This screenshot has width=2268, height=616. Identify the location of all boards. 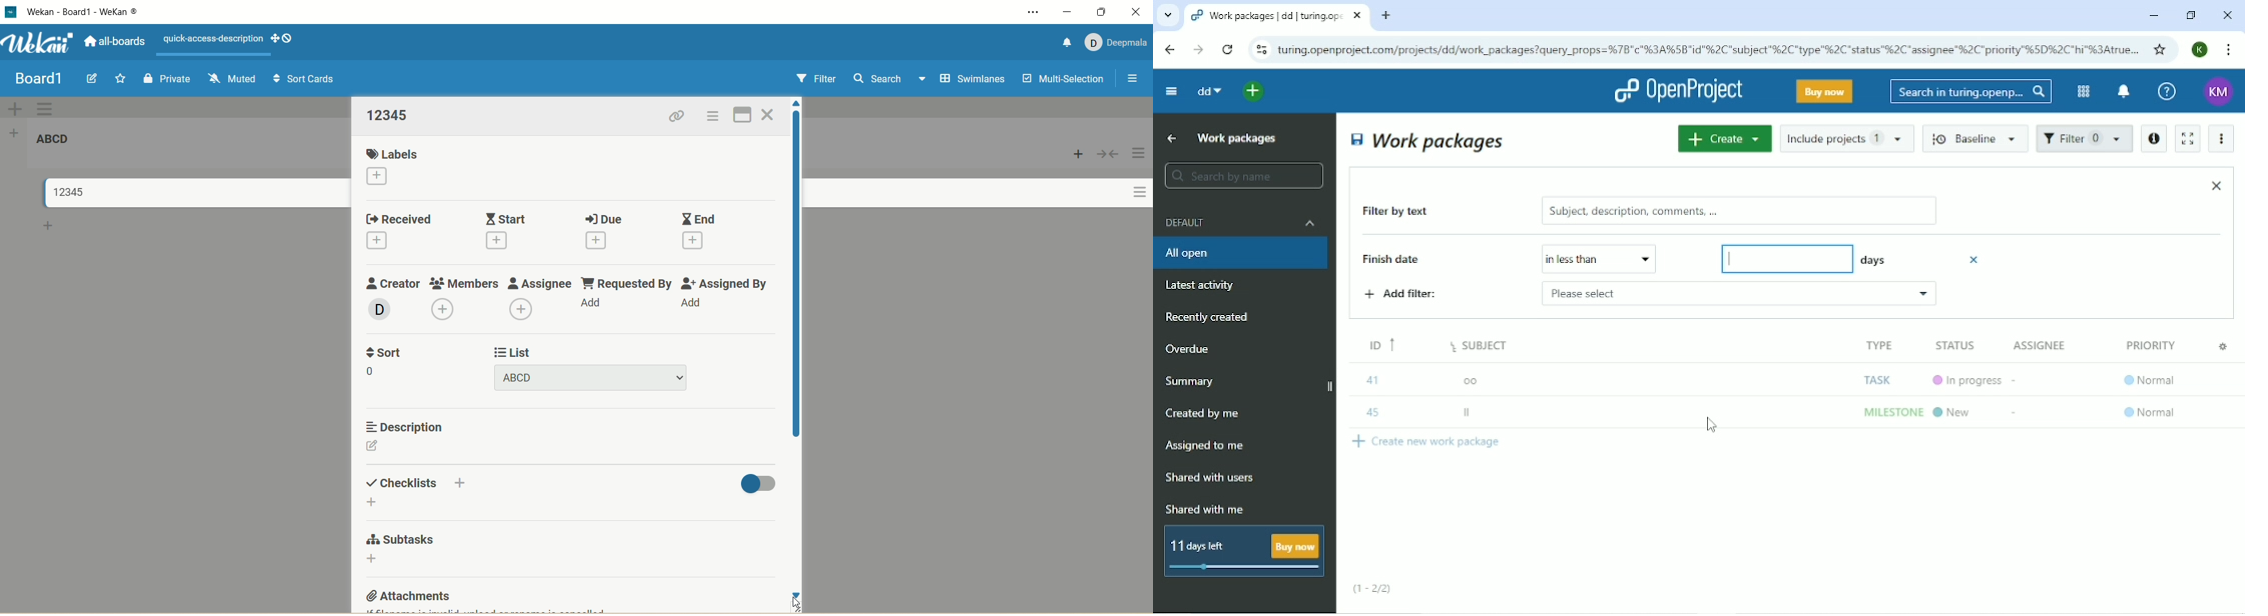
(114, 43).